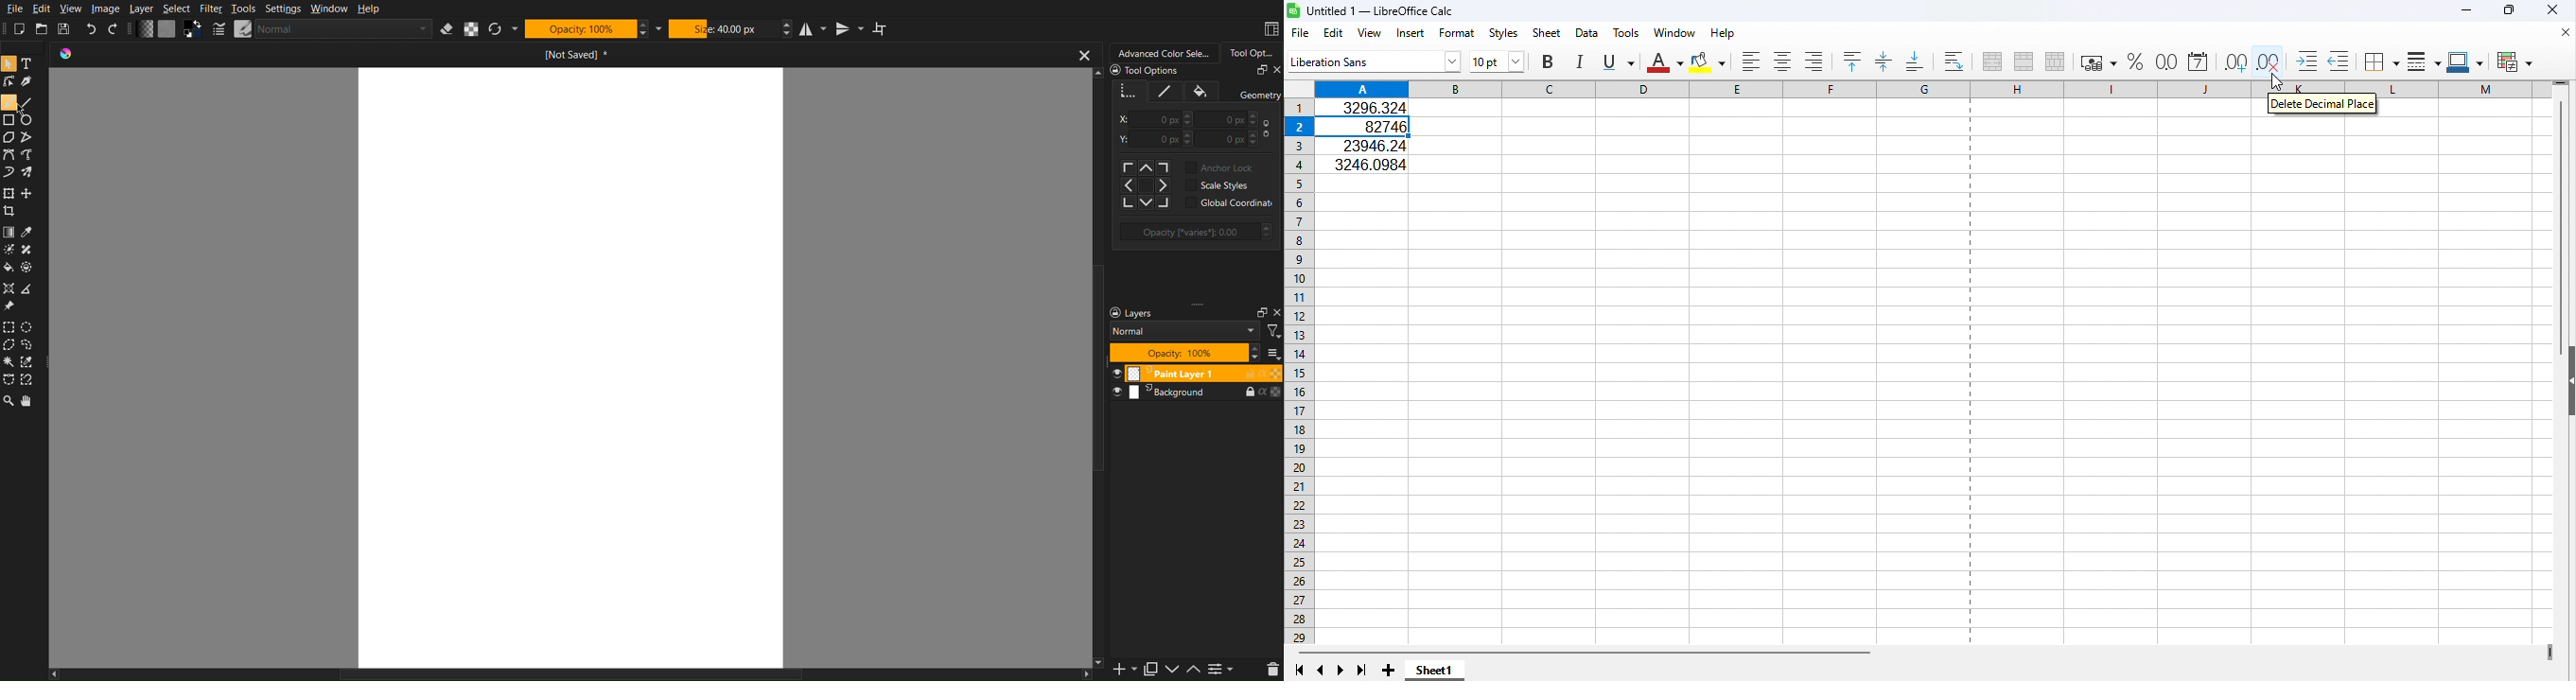  What do you see at coordinates (1618, 63) in the screenshot?
I see `Underline` at bounding box center [1618, 63].